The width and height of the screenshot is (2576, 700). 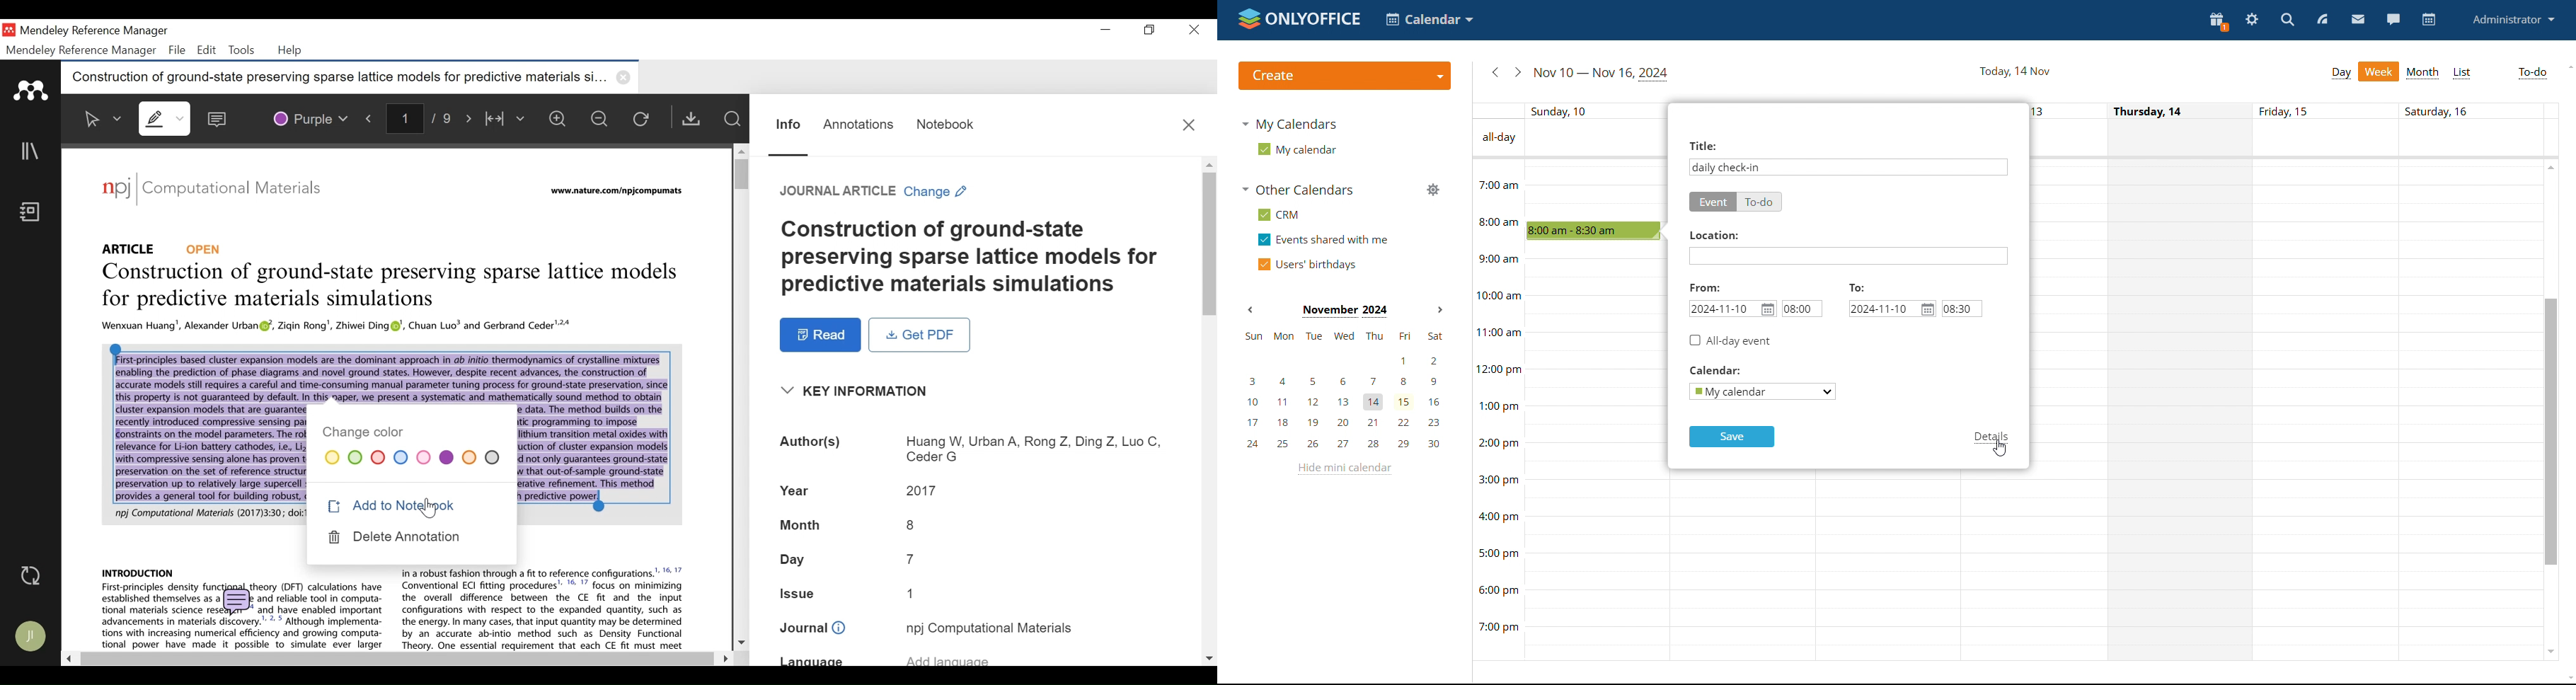 I want to click on Tools, so click(x=240, y=50).